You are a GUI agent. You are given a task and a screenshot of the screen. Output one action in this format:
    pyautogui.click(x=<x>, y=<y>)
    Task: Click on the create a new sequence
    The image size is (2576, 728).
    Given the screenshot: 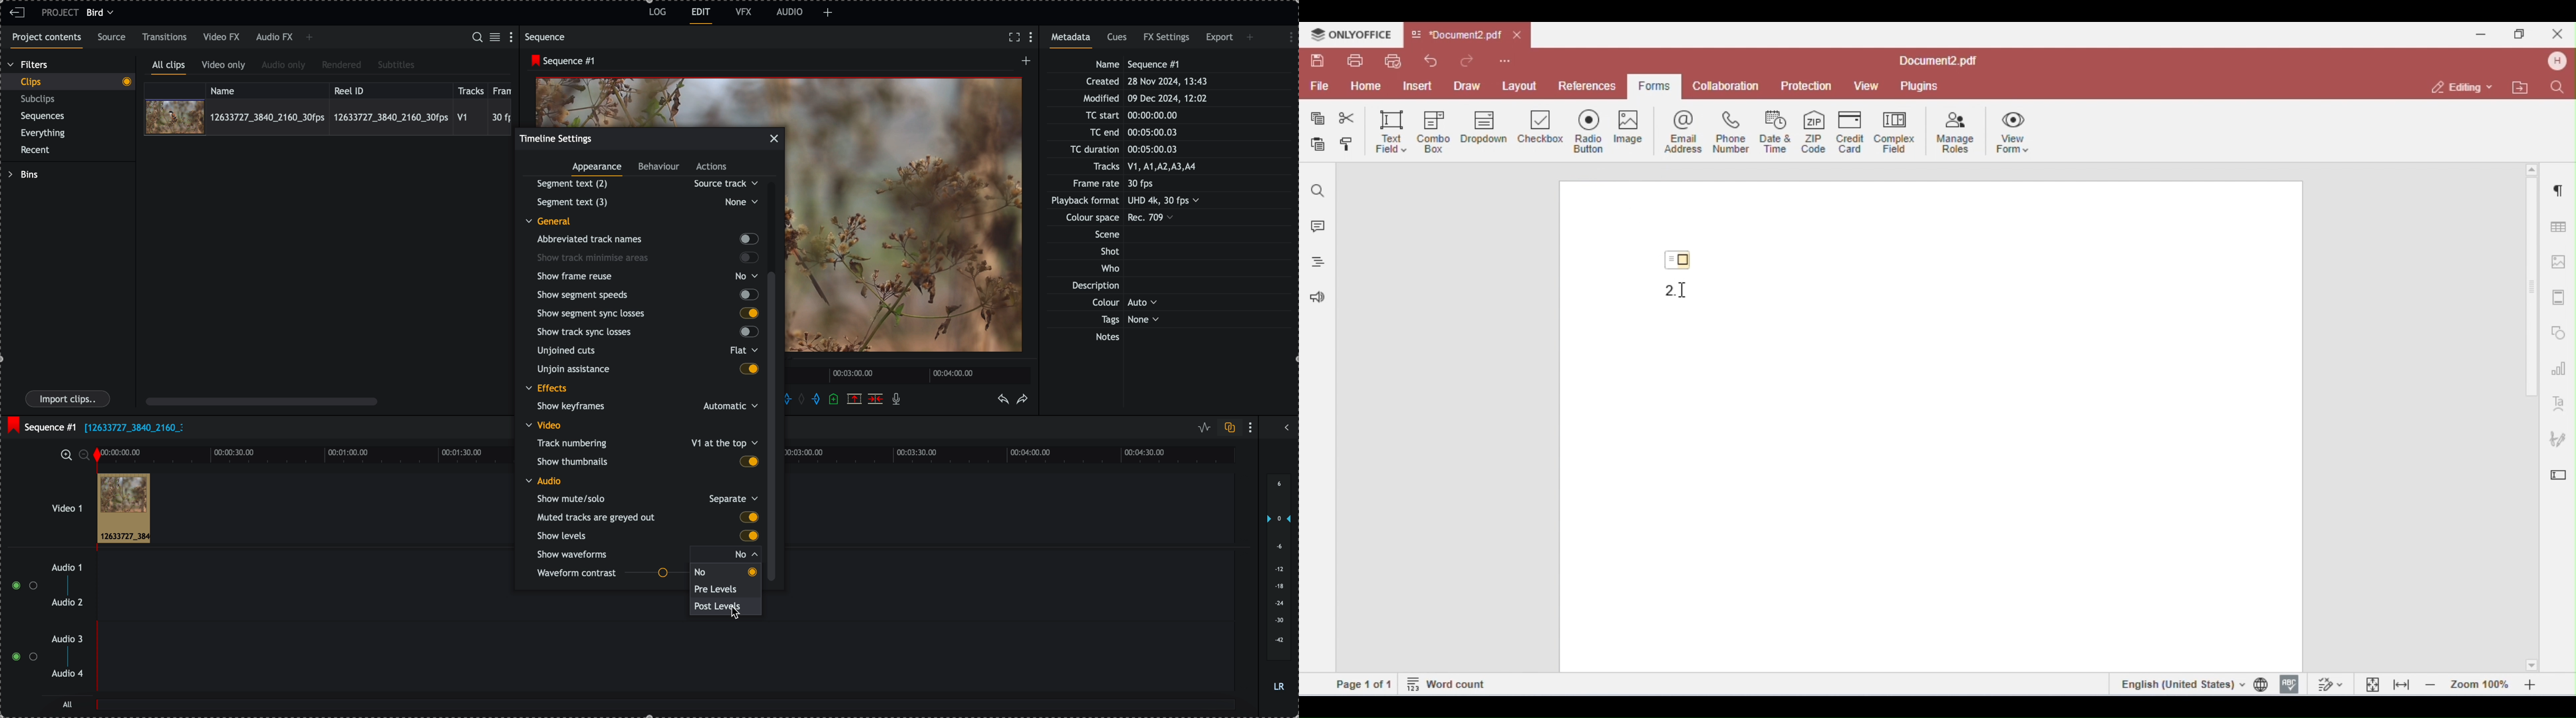 What is the action you would take?
    pyautogui.click(x=1024, y=63)
    